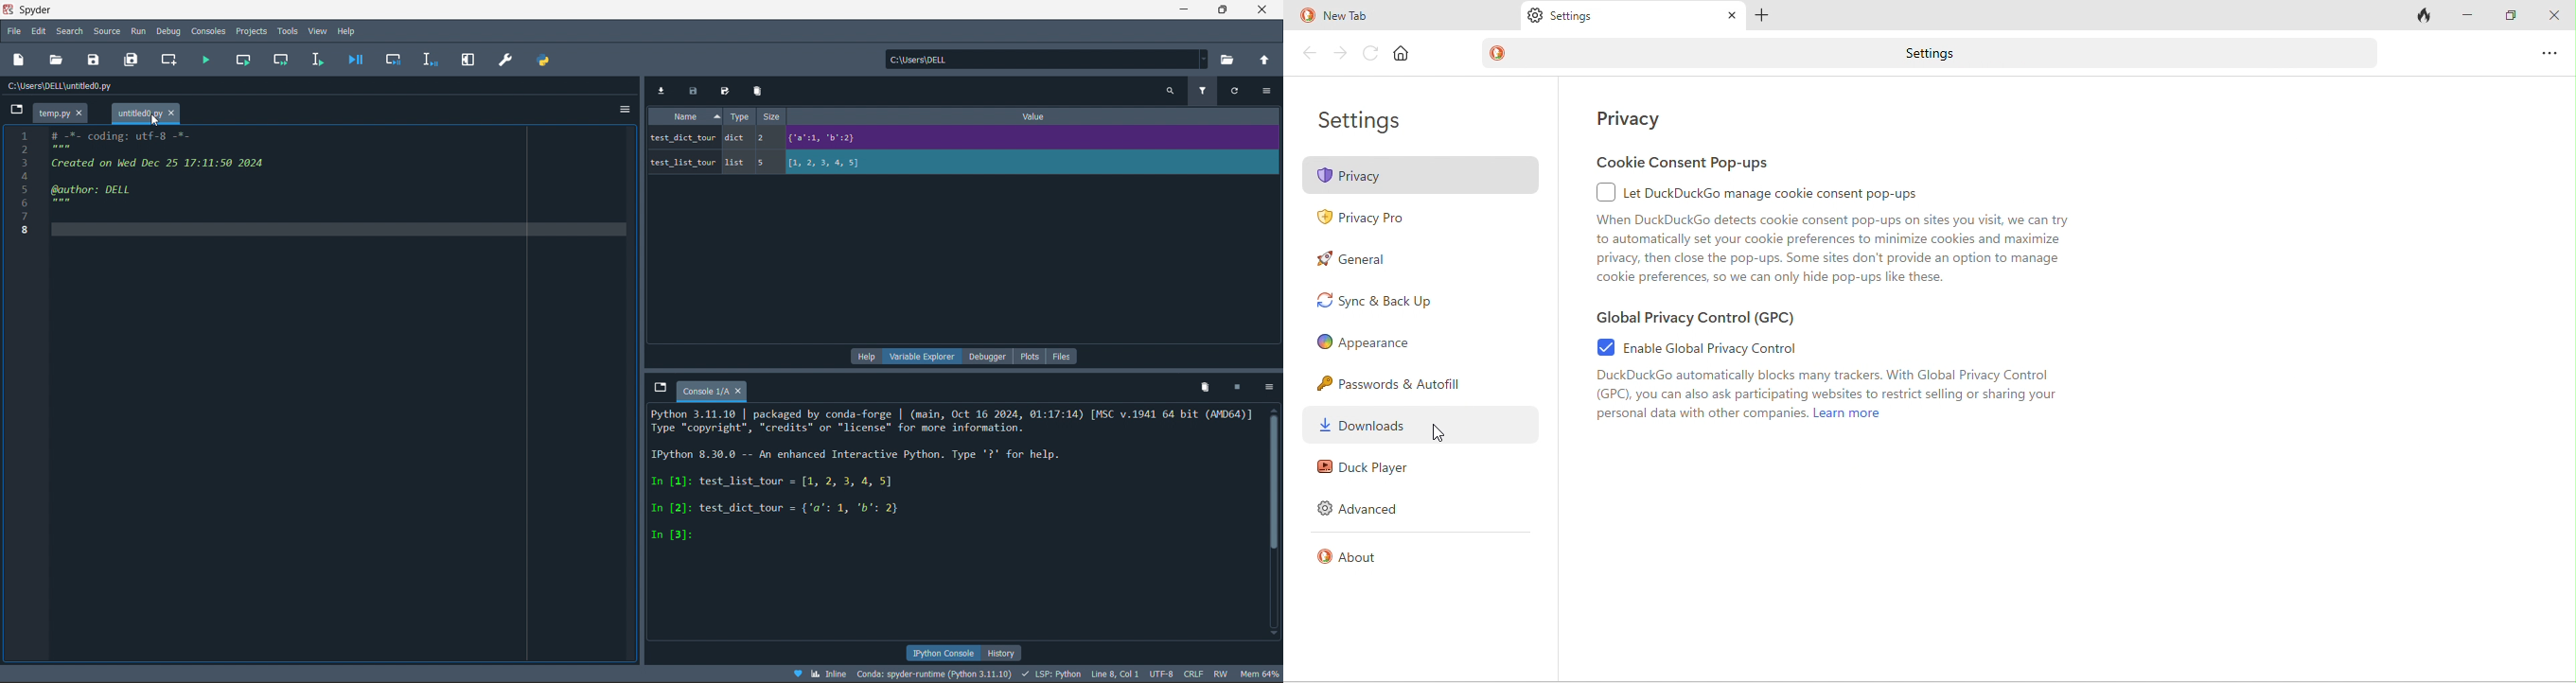 The width and height of the screenshot is (2576, 700). Describe the element at coordinates (1271, 387) in the screenshot. I see `options` at that location.